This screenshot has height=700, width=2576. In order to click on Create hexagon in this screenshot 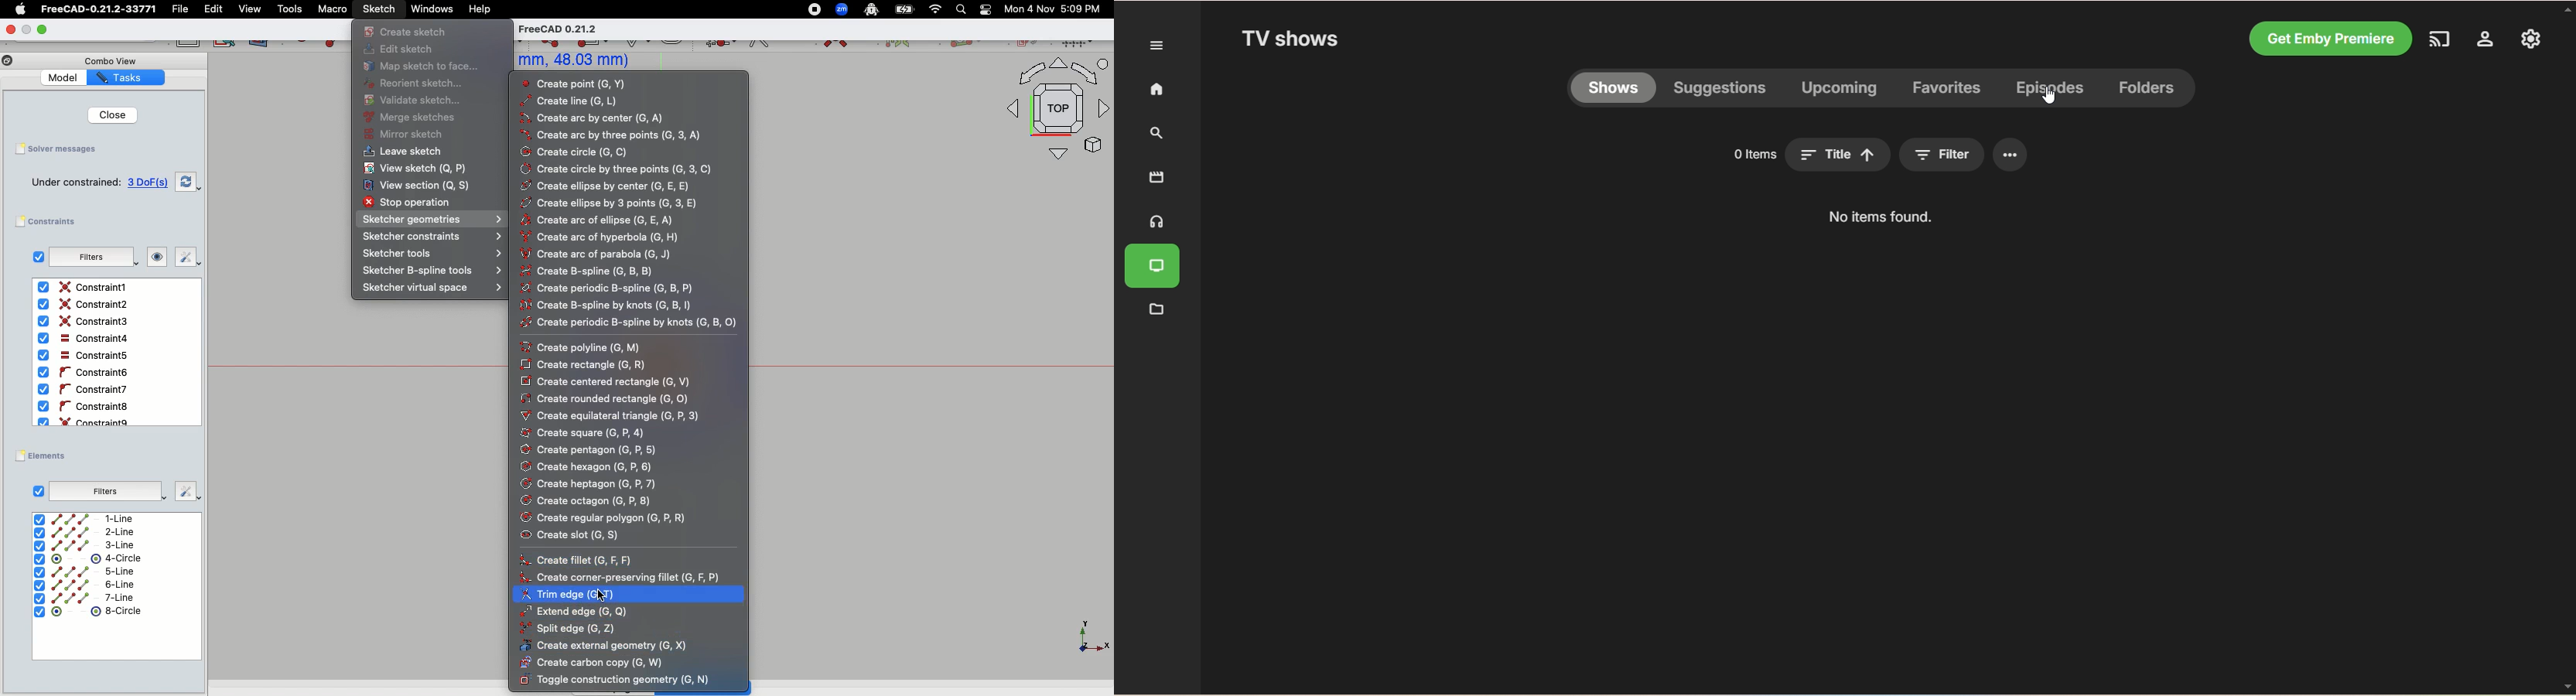, I will do `click(585, 466)`.